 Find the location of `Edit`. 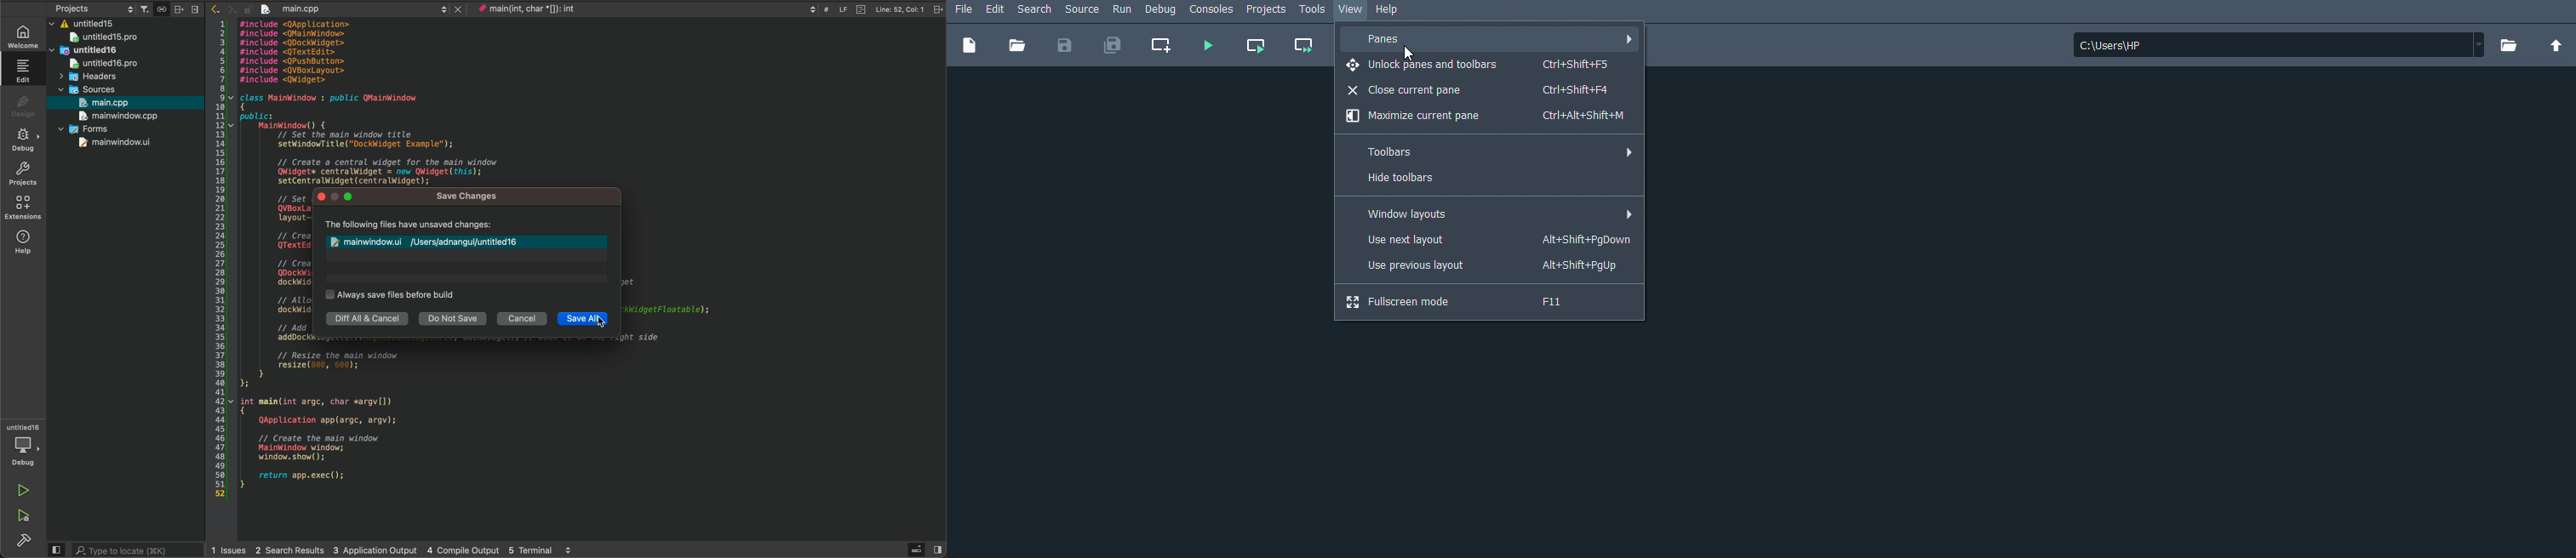

Edit is located at coordinates (996, 9).